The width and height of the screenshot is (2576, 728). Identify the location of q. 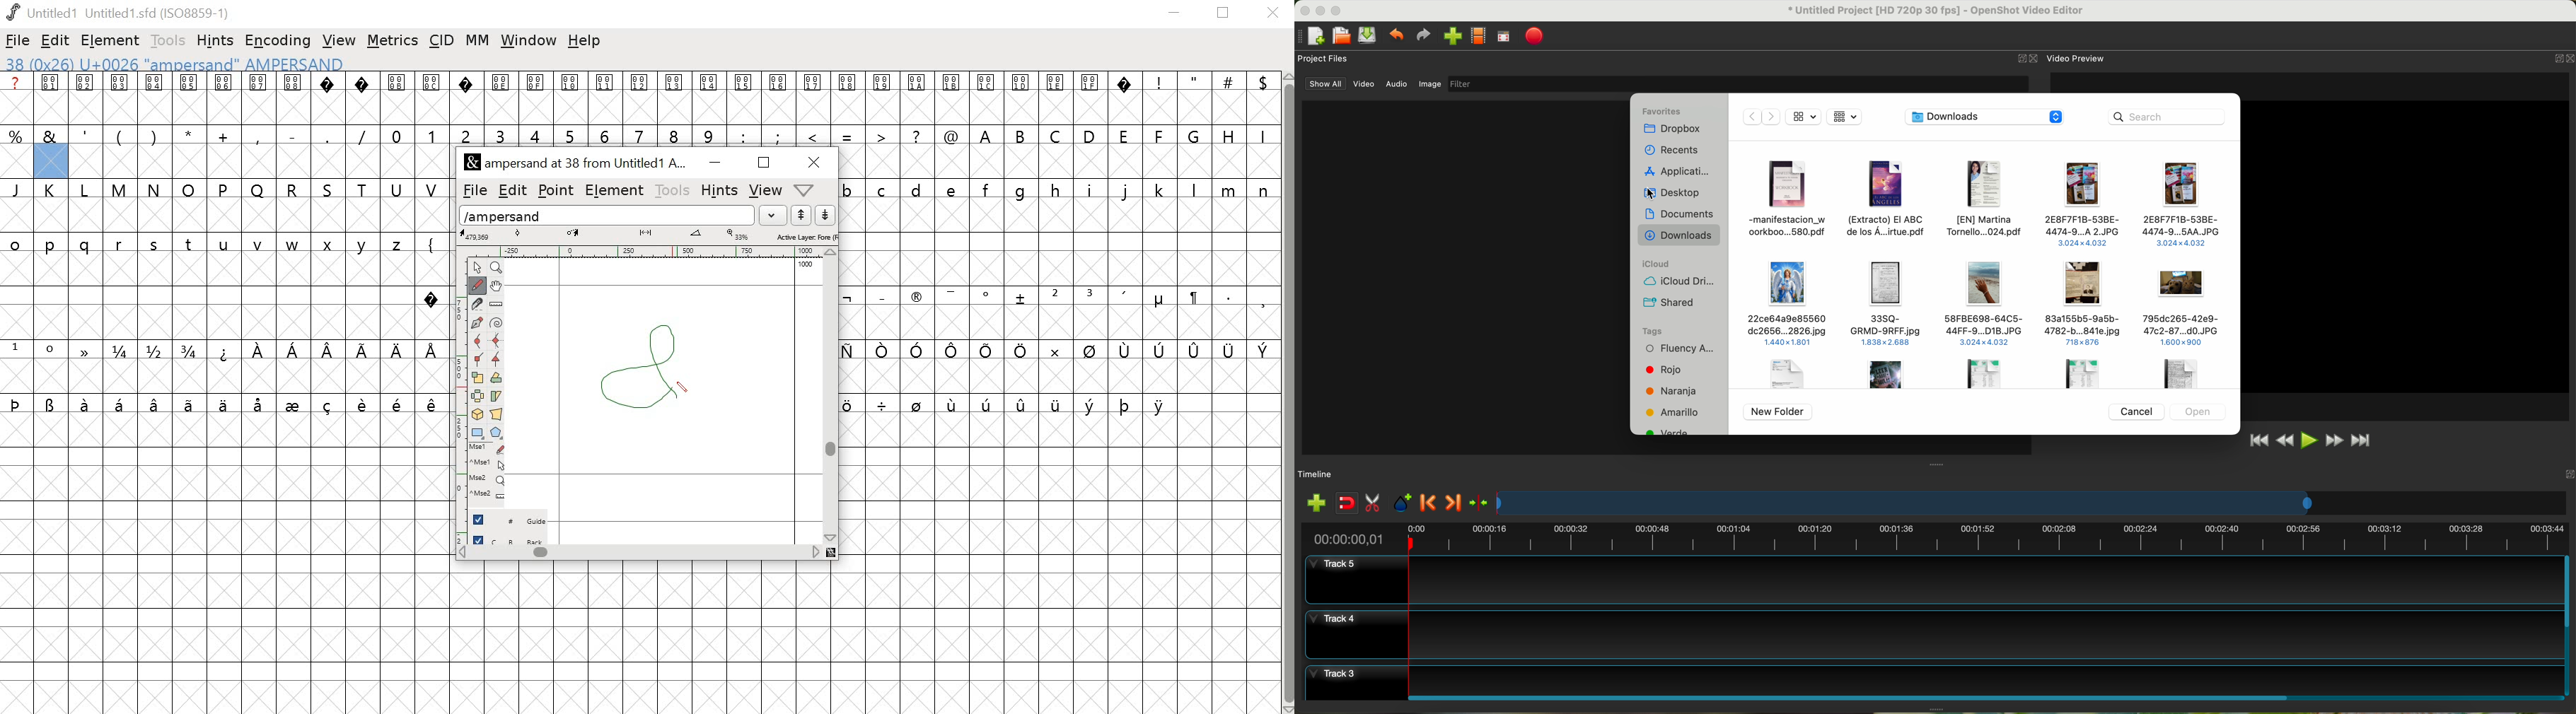
(88, 246).